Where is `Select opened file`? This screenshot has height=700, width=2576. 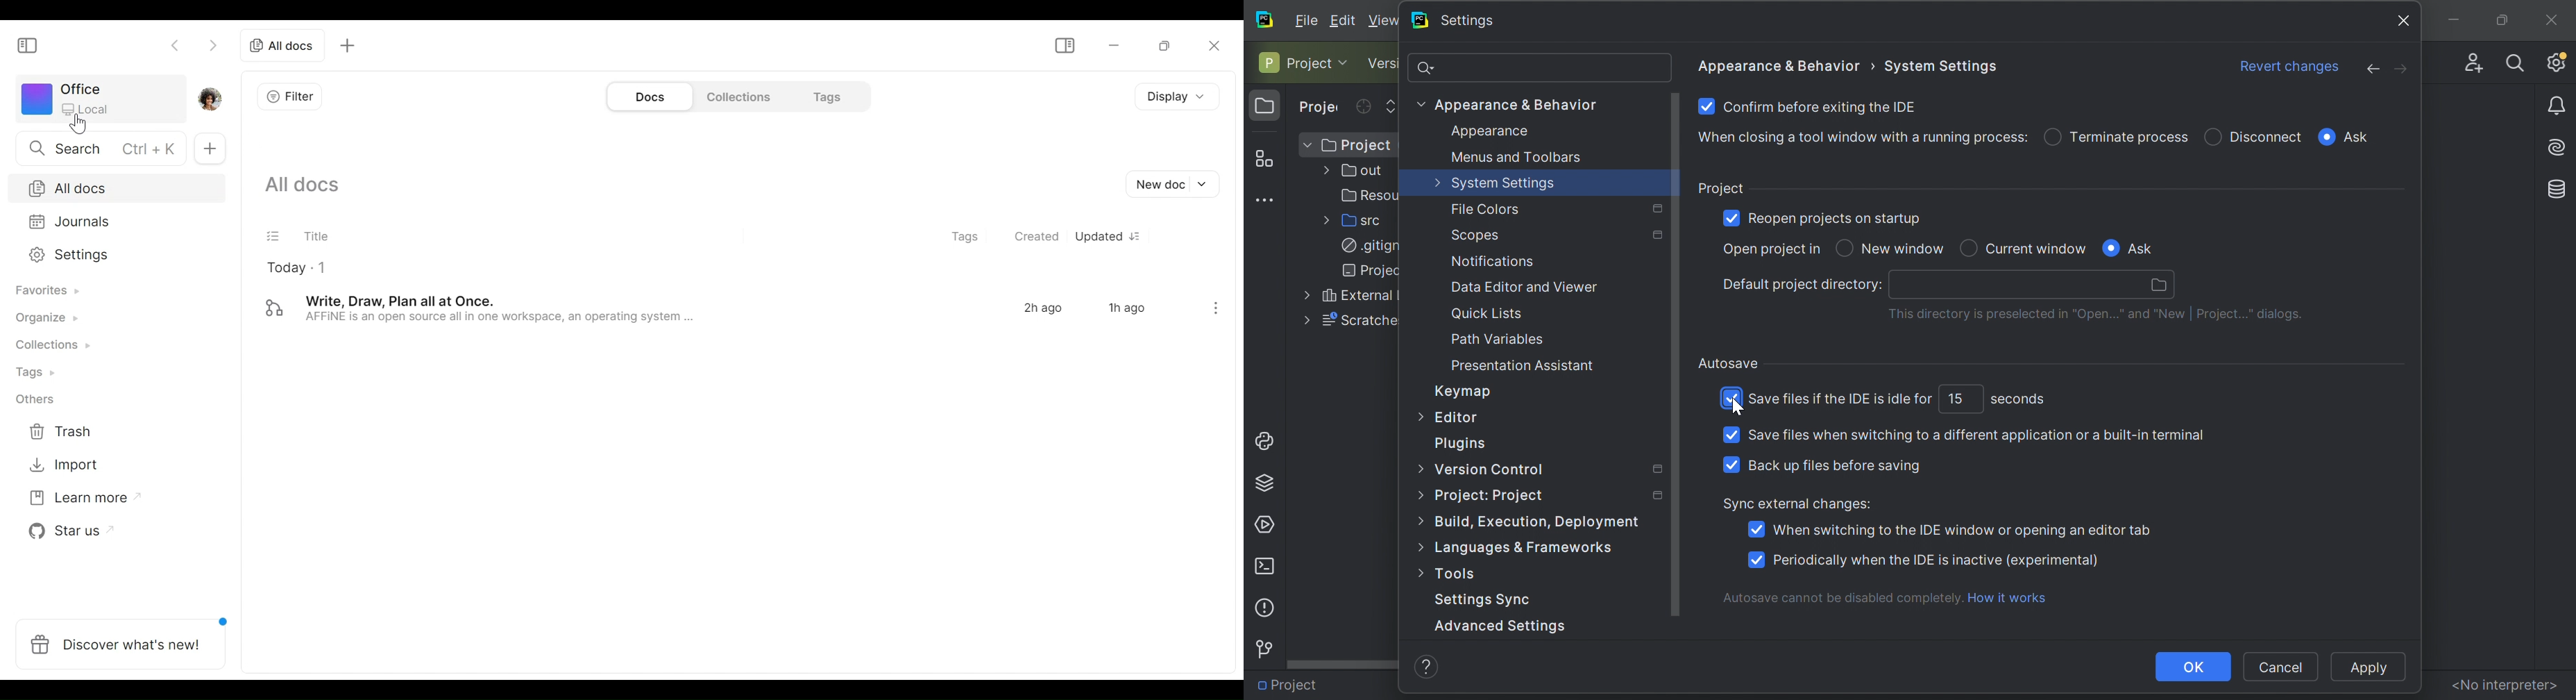
Select opened file is located at coordinates (1363, 106).